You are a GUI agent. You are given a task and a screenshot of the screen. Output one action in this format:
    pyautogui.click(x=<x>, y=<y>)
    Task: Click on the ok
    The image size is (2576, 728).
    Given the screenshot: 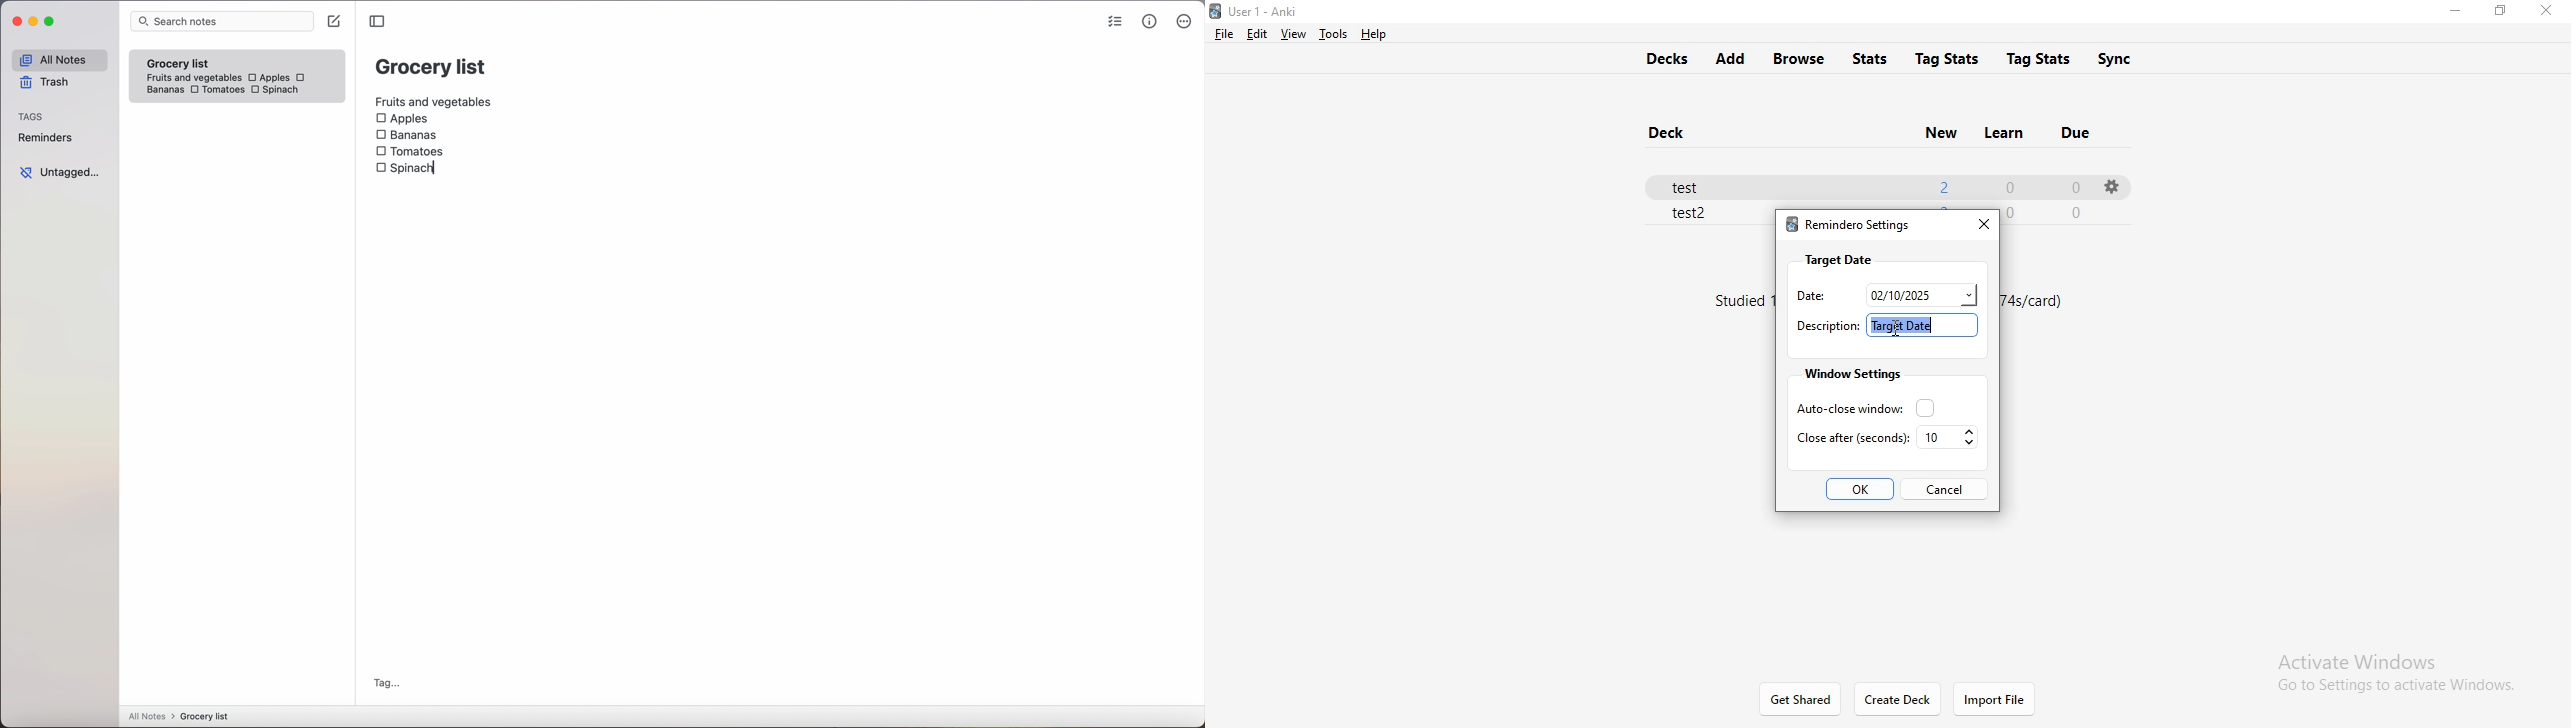 What is the action you would take?
    pyautogui.click(x=1862, y=490)
    